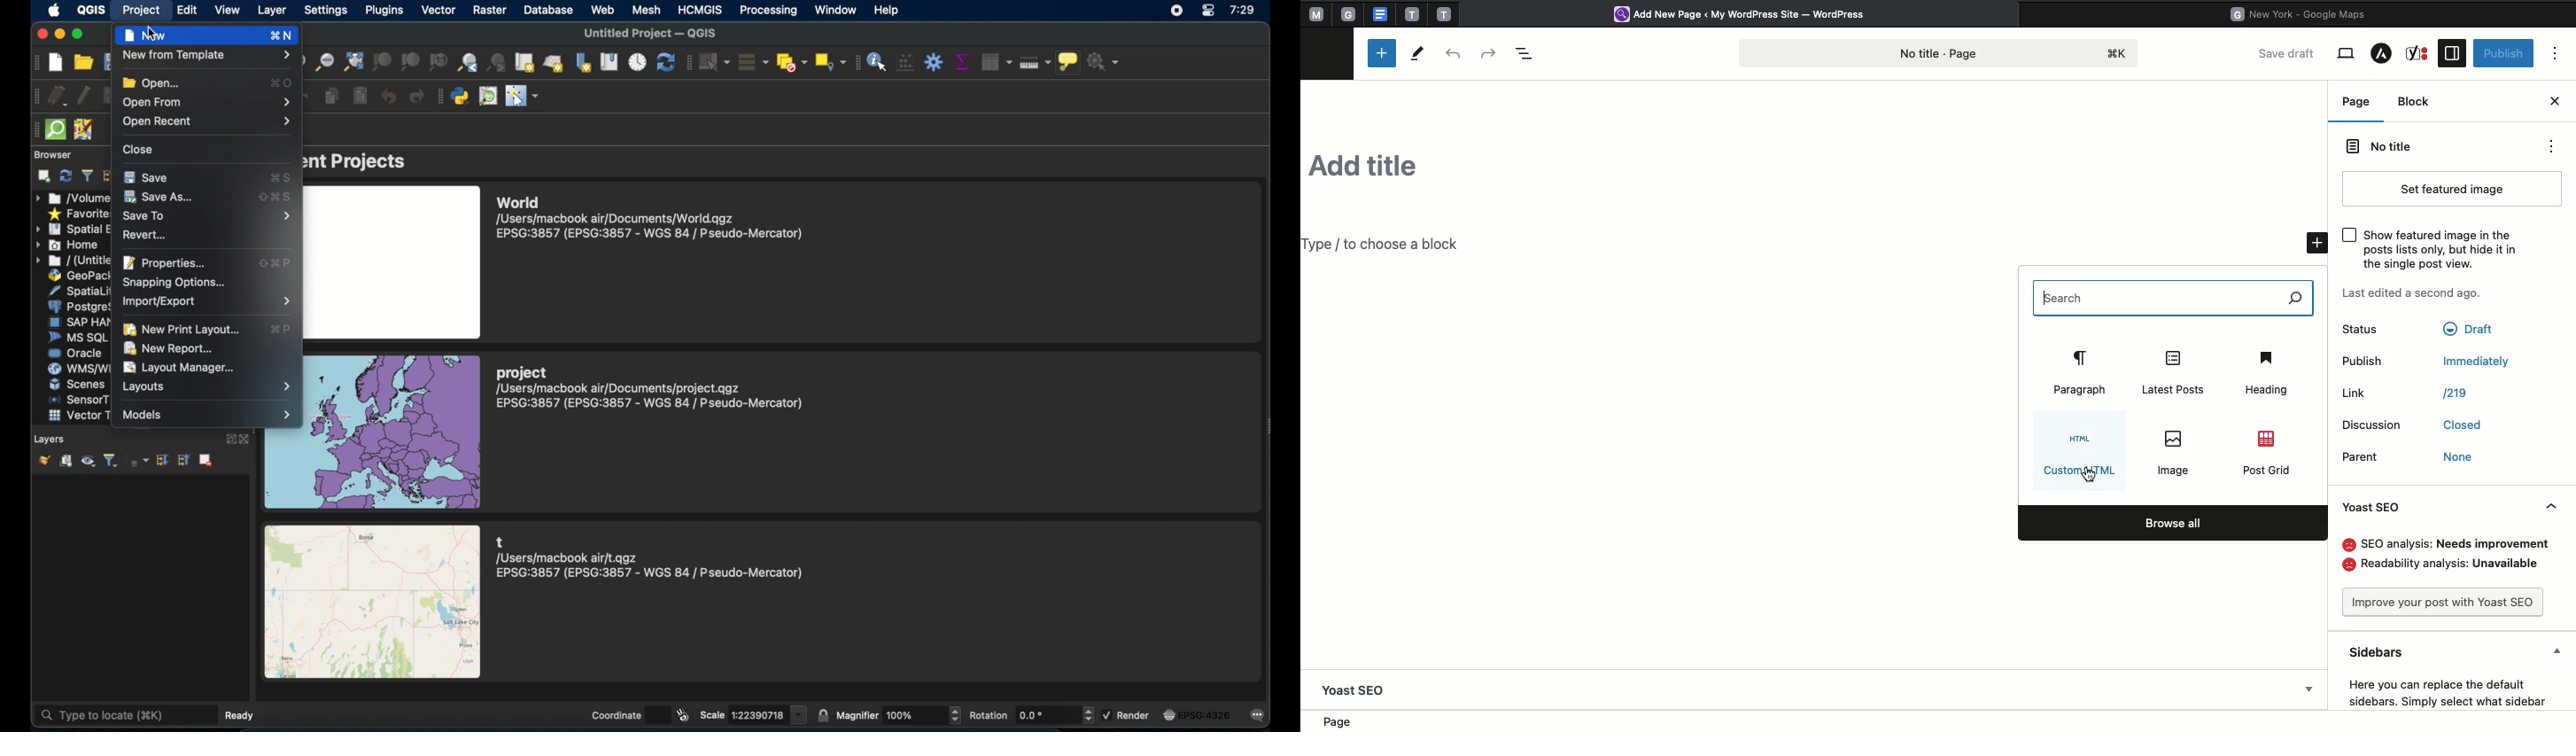  I want to click on Pinned tabs, so click(1314, 15).